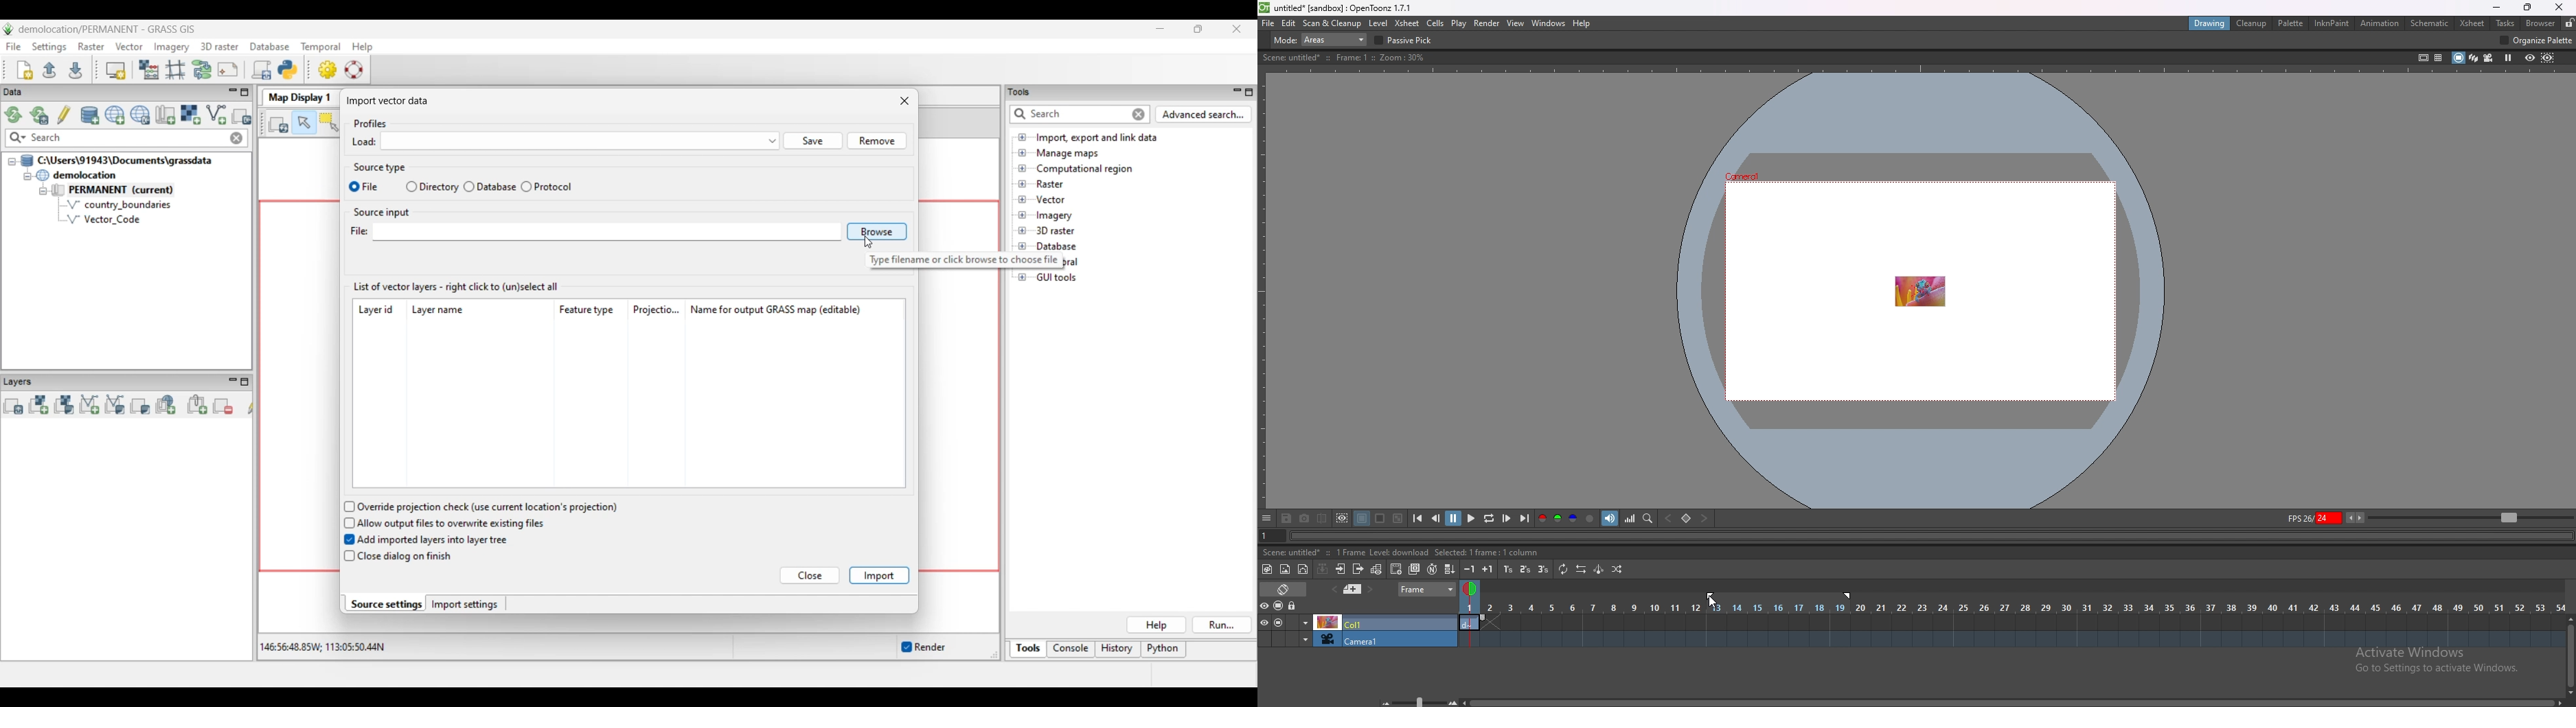  I want to click on drawing, so click(2211, 23).